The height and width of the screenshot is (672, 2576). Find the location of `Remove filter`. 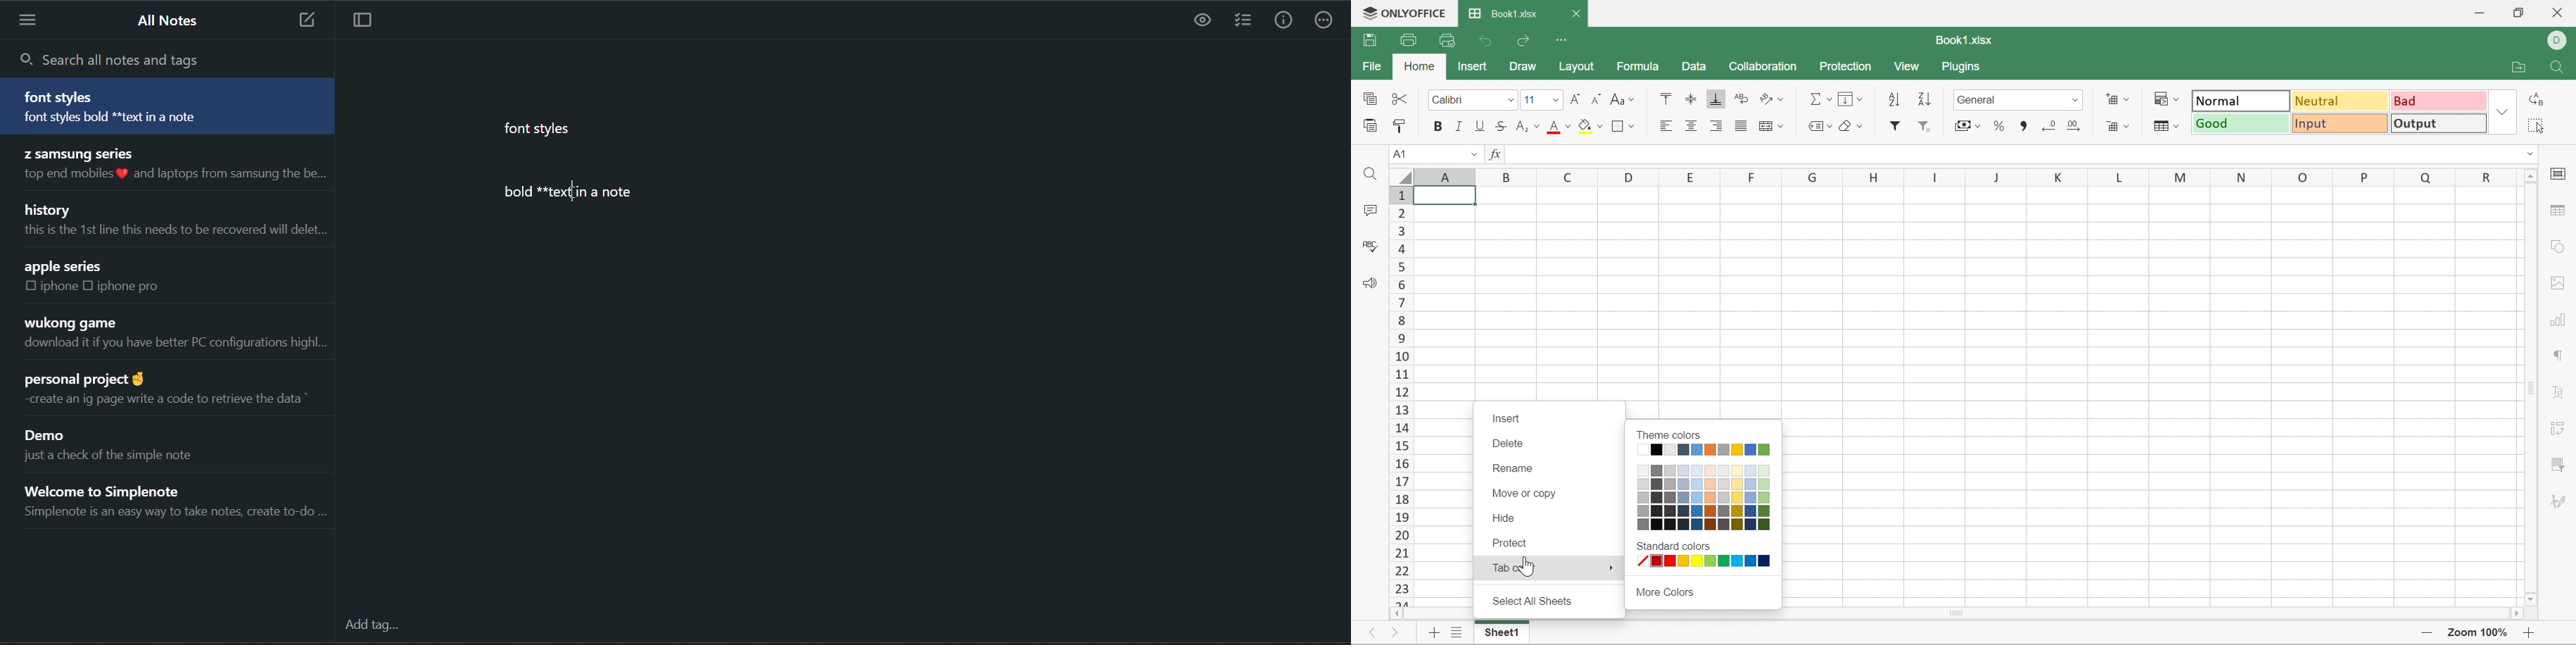

Remove filter is located at coordinates (1924, 128).